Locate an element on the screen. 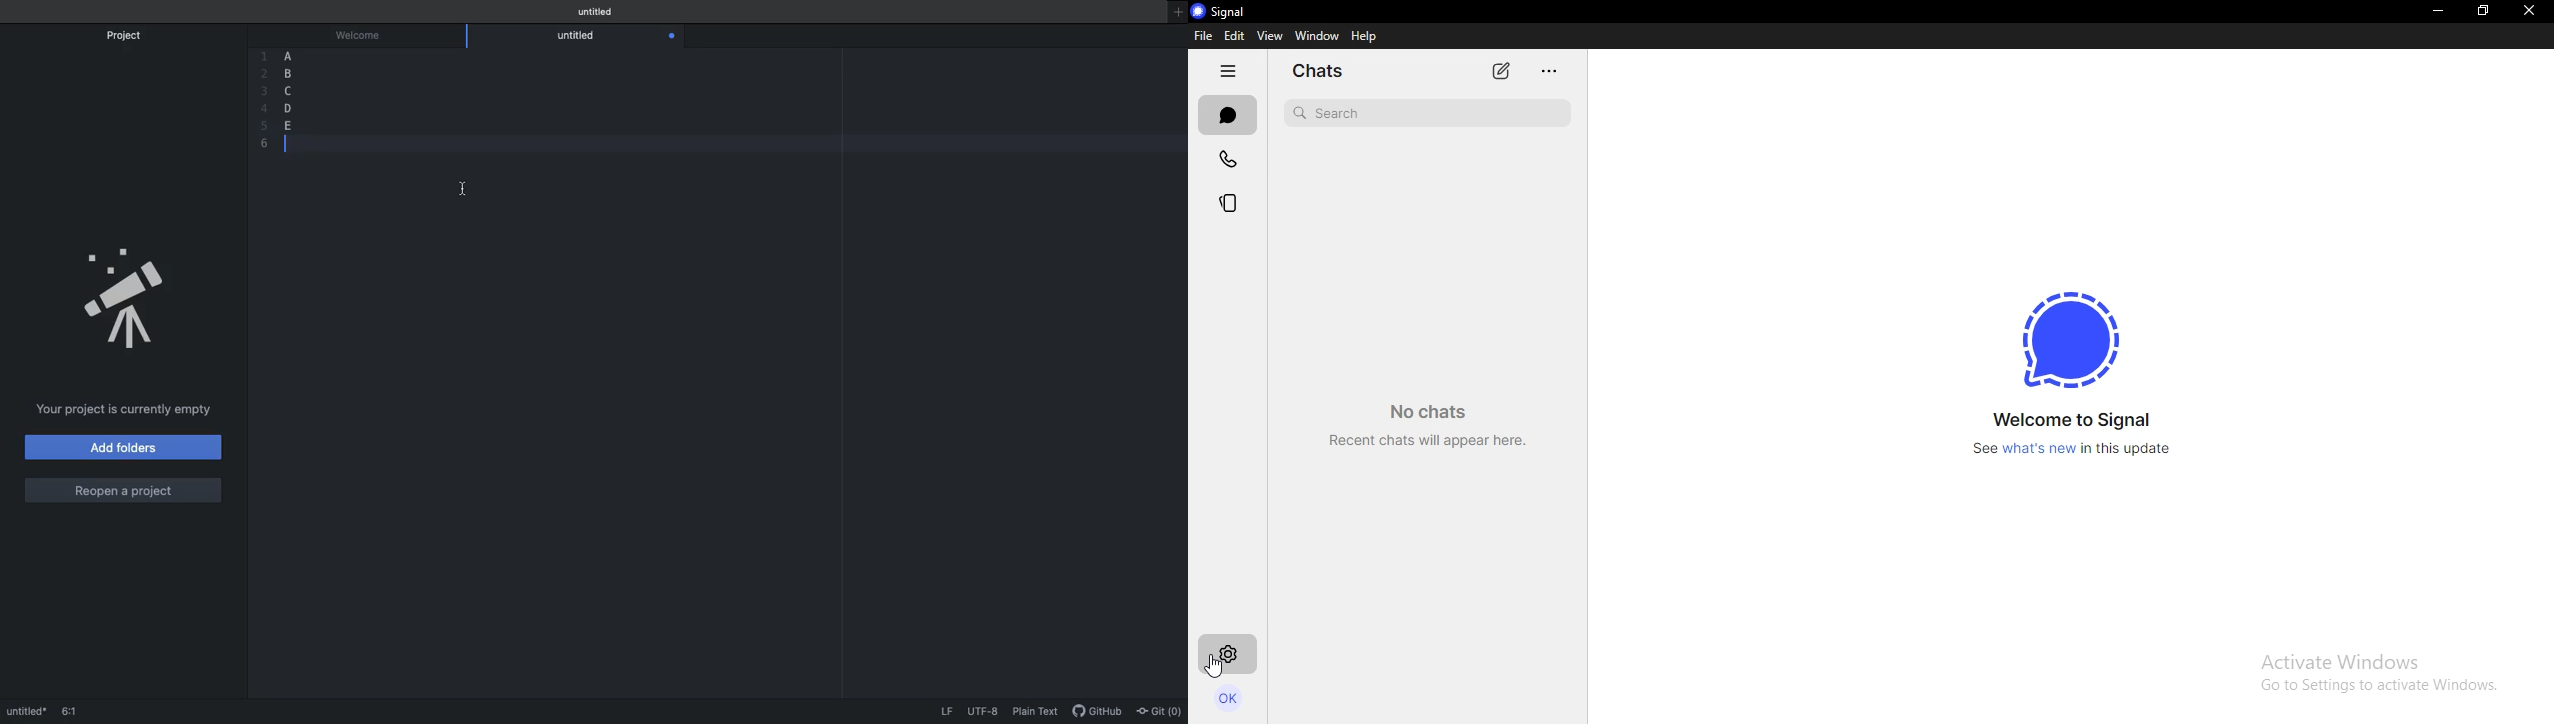  restore down is located at coordinates (2478, 14).